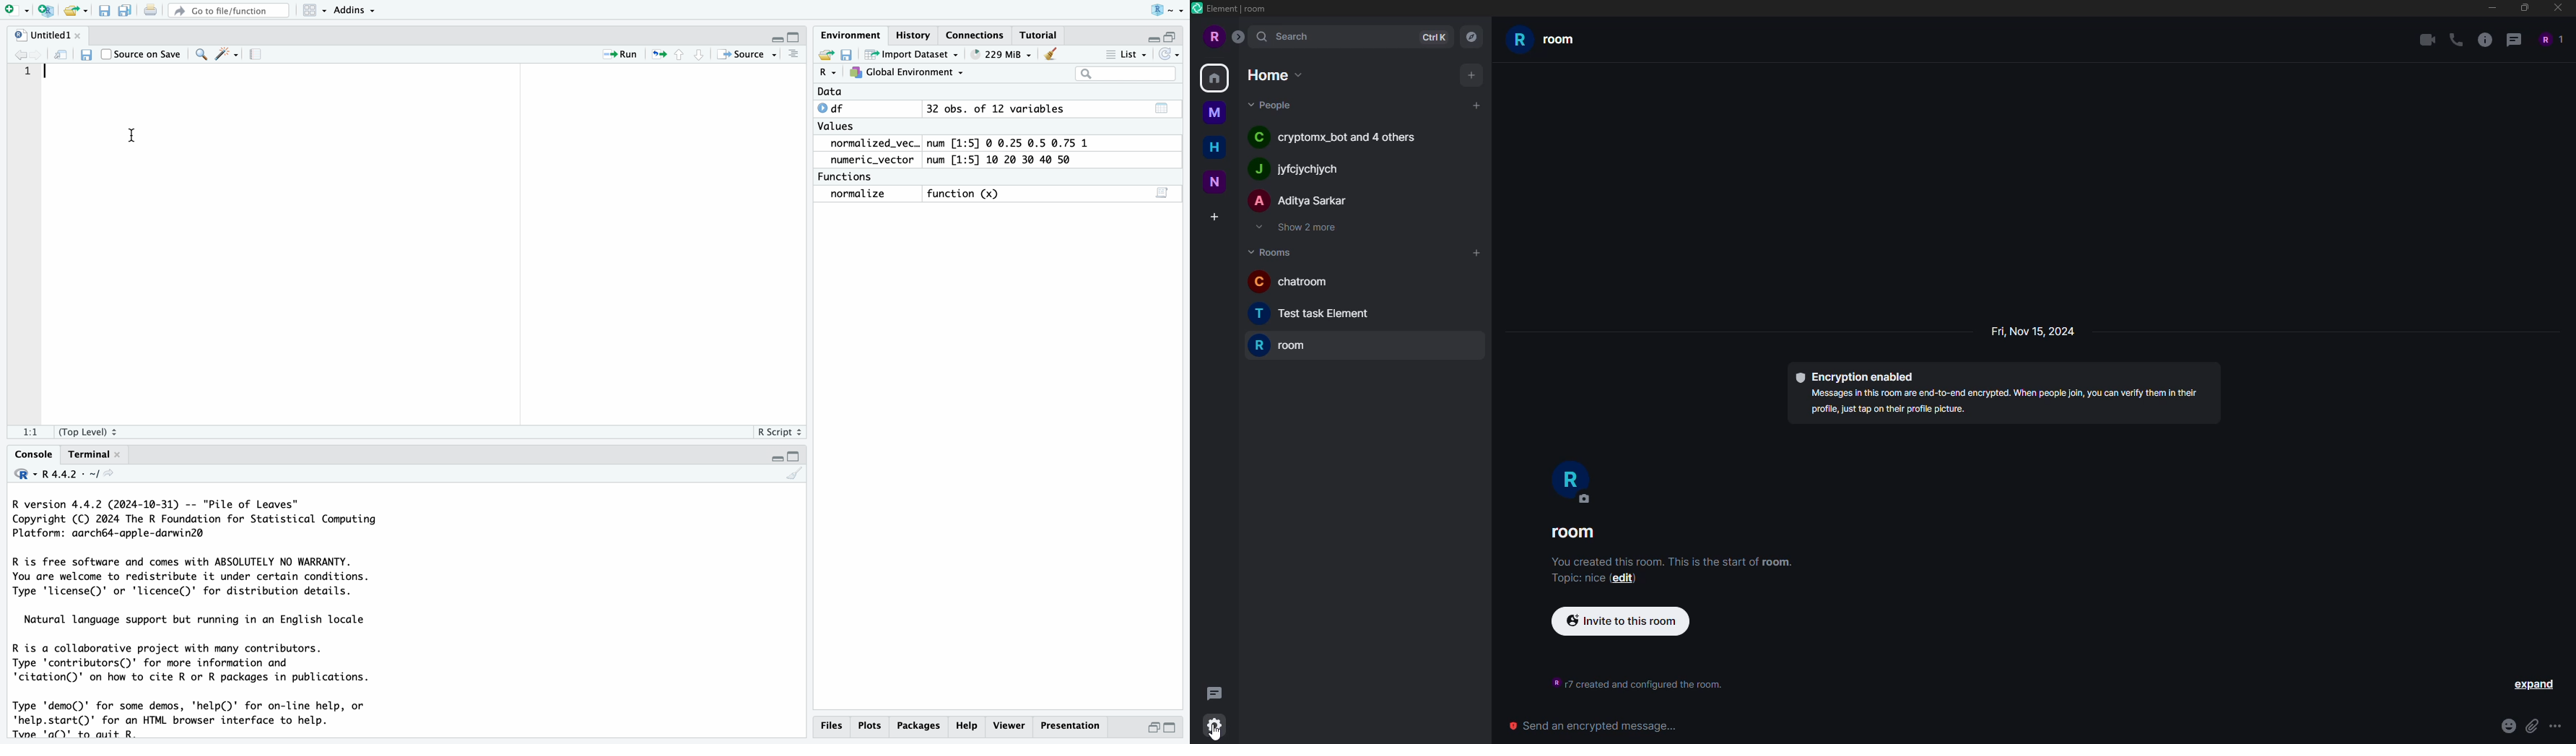 The image size is (2576, 756). Describe the element at coordinates (778, 434) in the screenshot. I see `R Script` at that location.